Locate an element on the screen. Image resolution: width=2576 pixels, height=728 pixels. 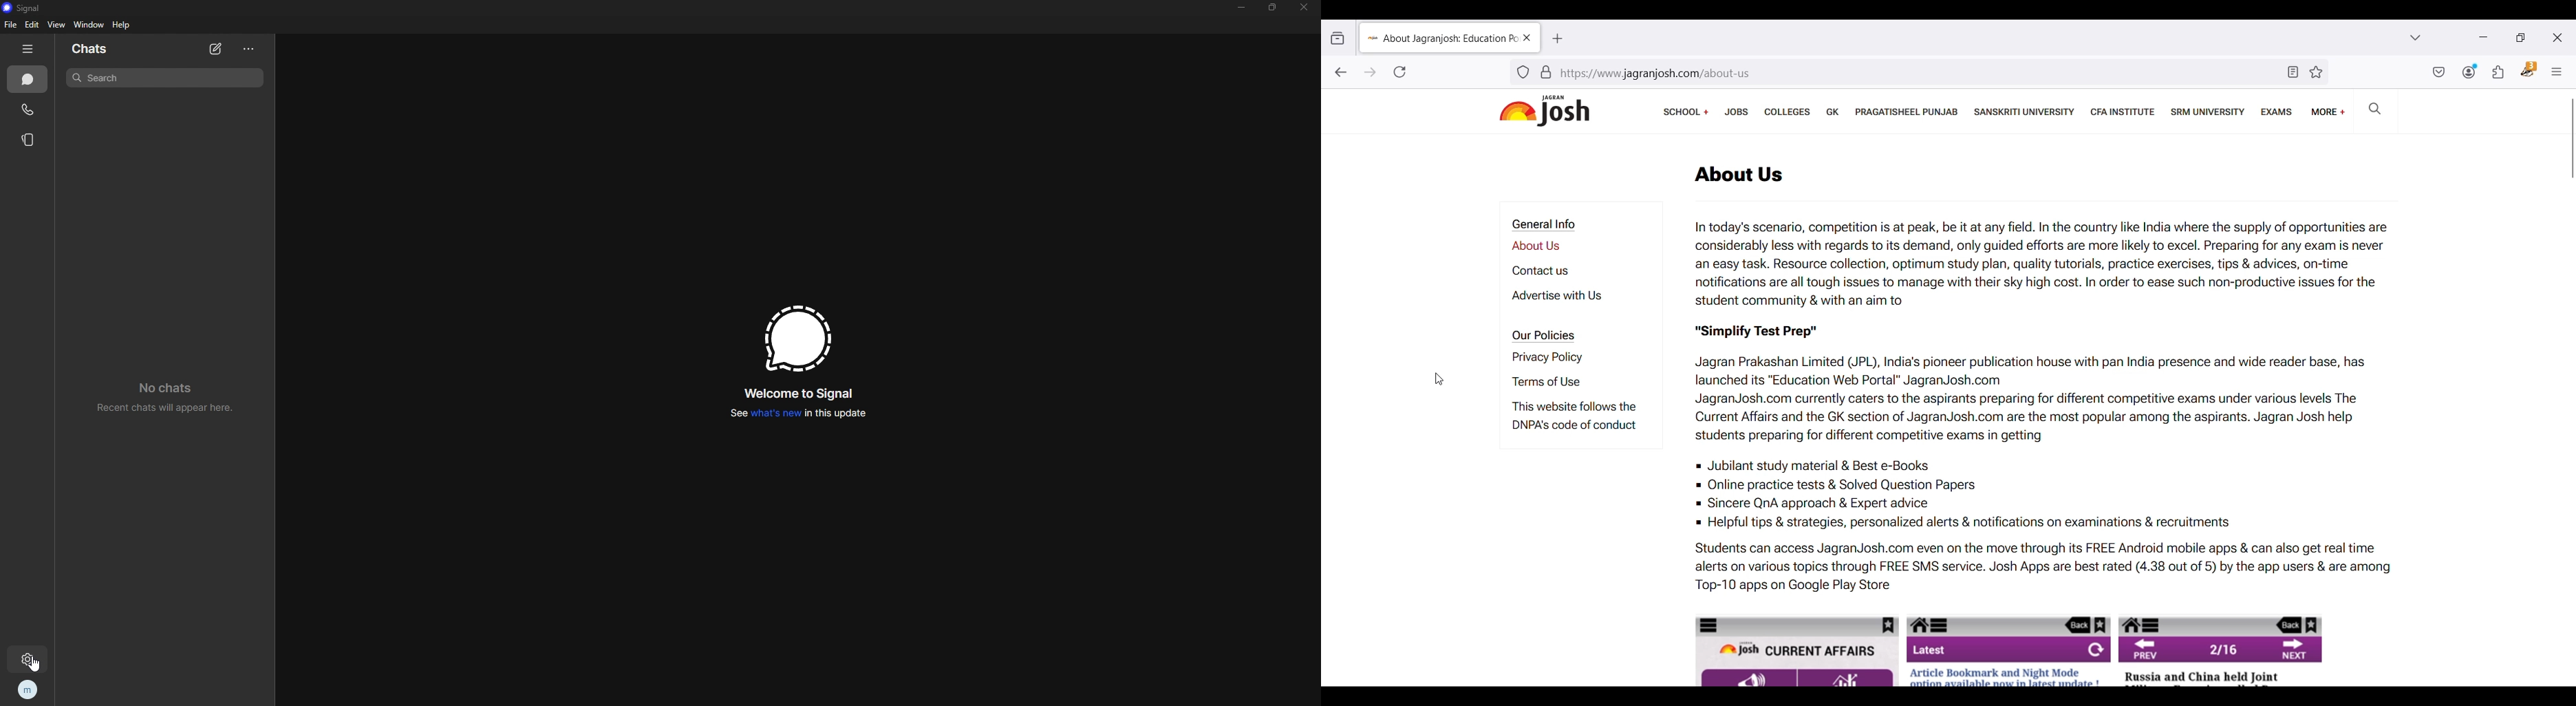
Sanskriti university page is located at coordinates (2024, 113).